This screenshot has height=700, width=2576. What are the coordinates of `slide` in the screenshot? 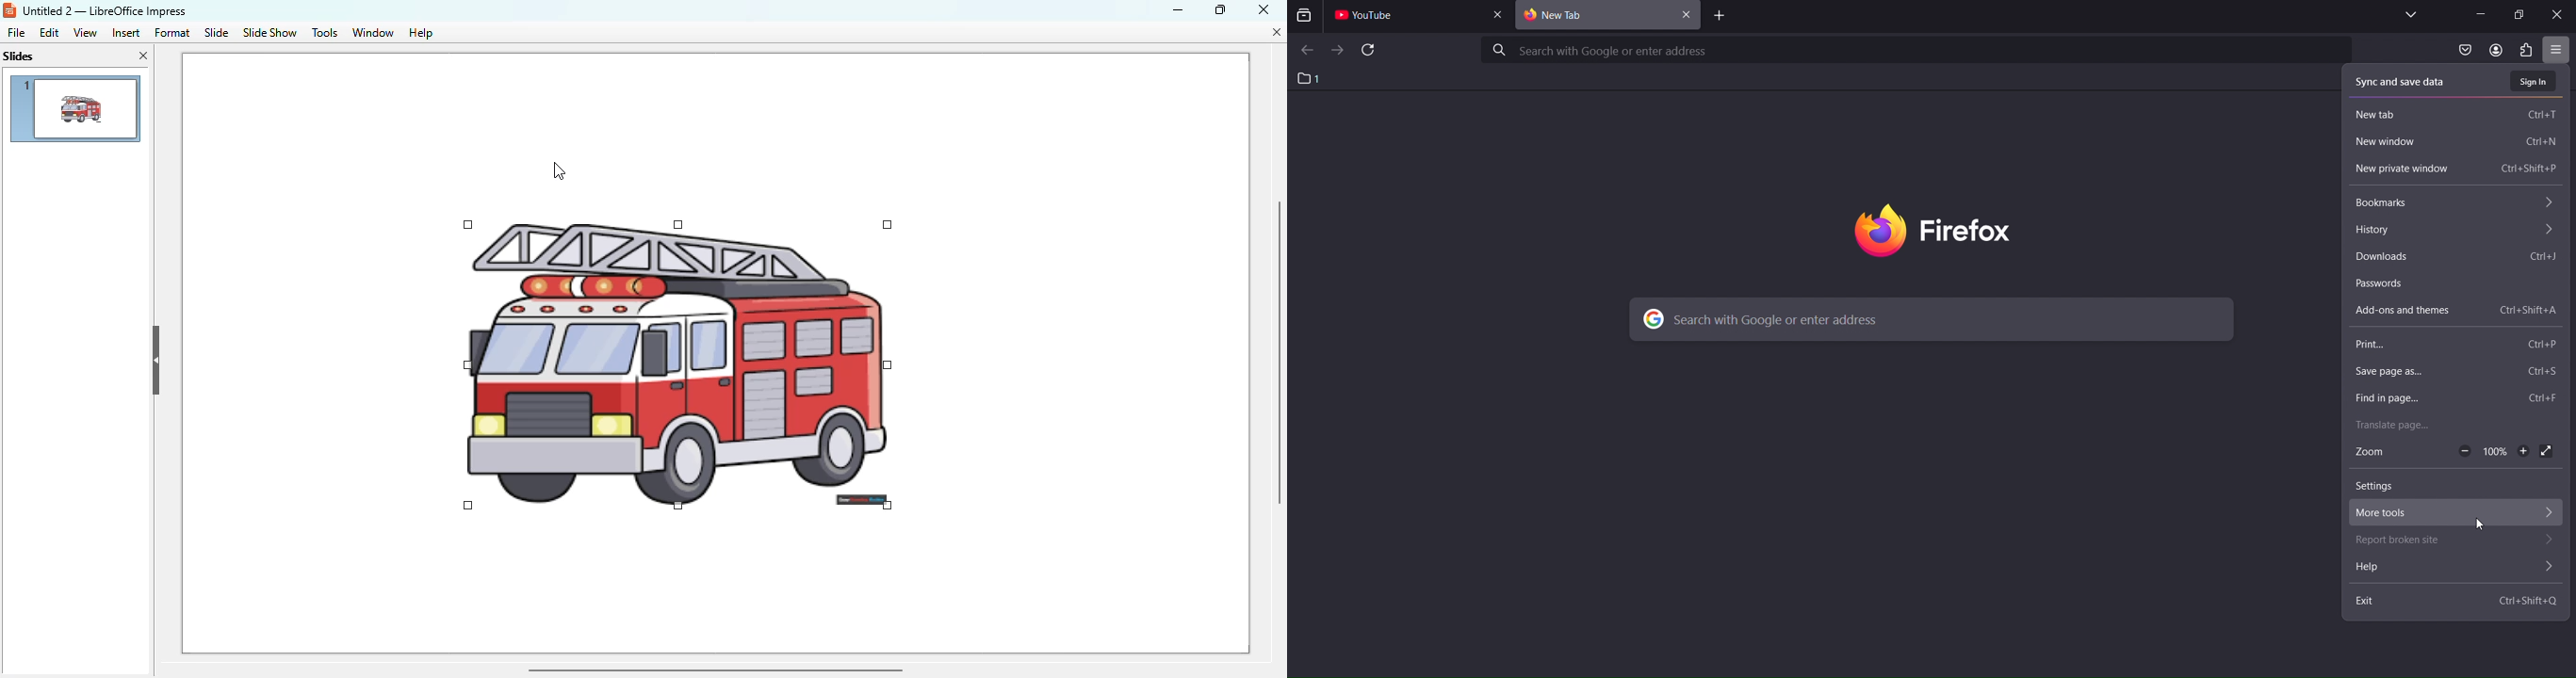 It's located at (218, 33).